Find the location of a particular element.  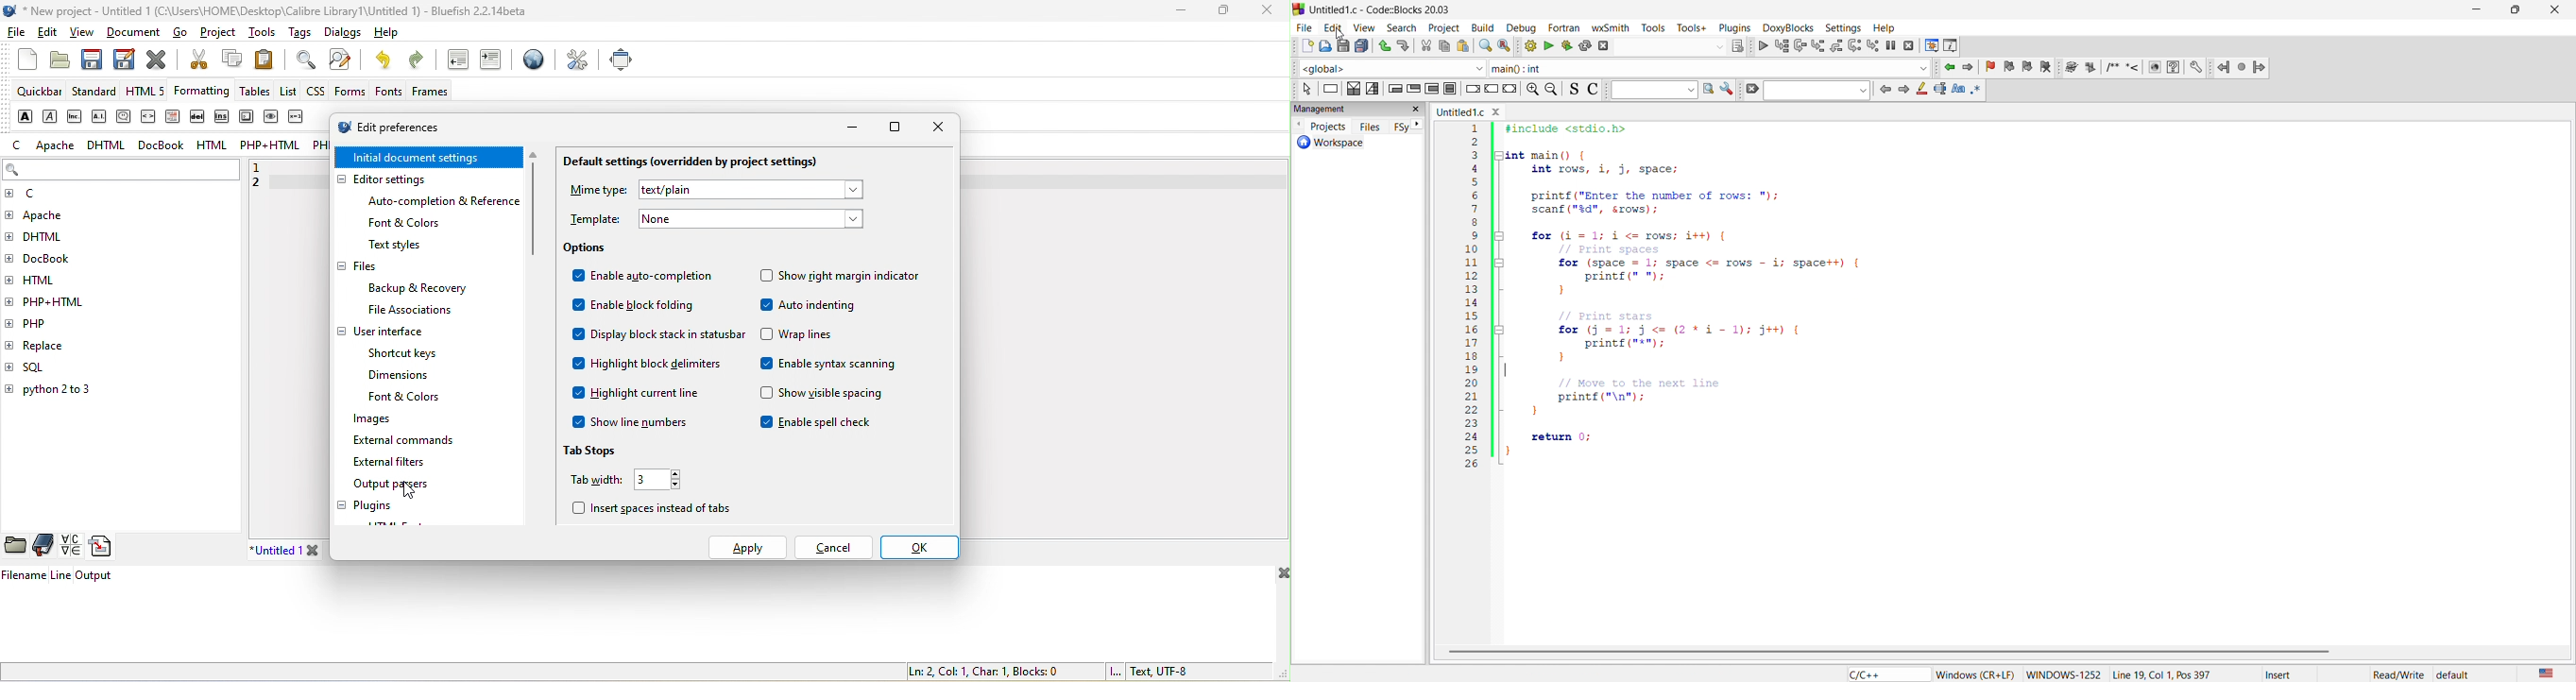

entry condition loop is located at coordinates (1394, 88).